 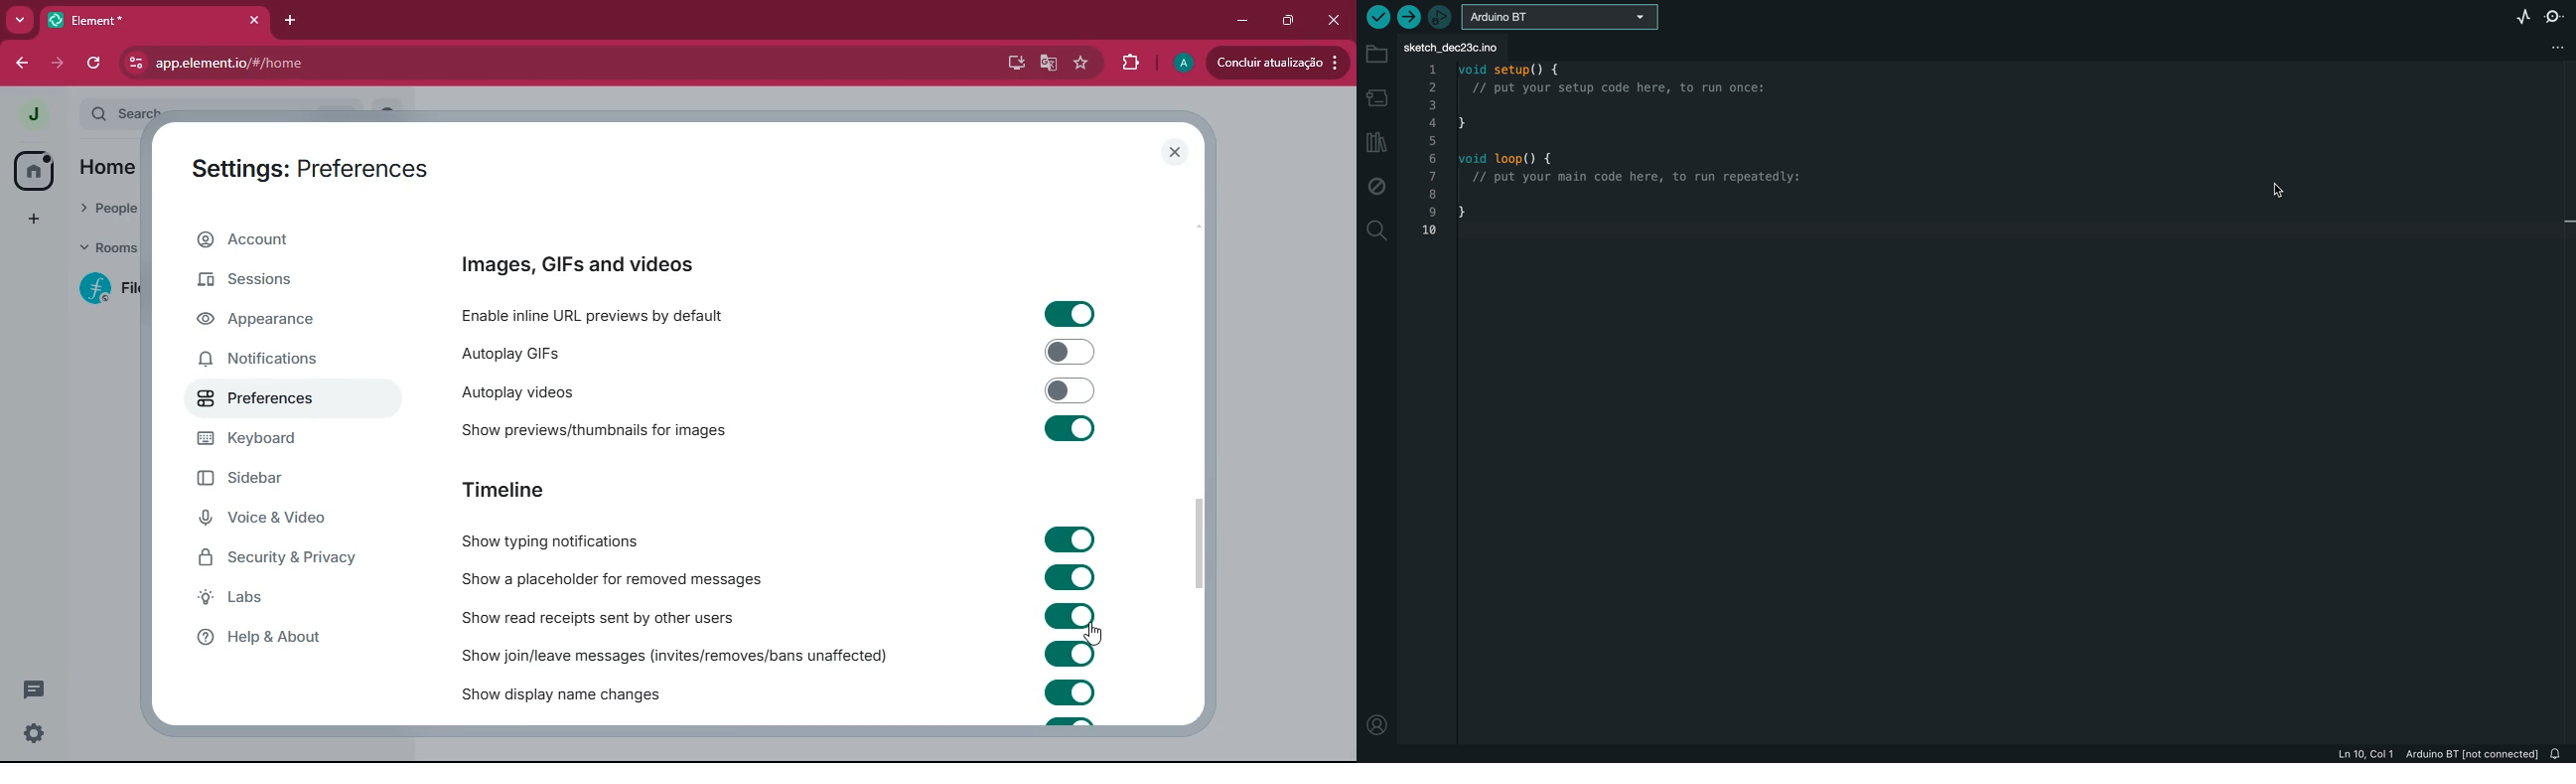 I want to click on serial plotter, so click(x=2520, y=15).